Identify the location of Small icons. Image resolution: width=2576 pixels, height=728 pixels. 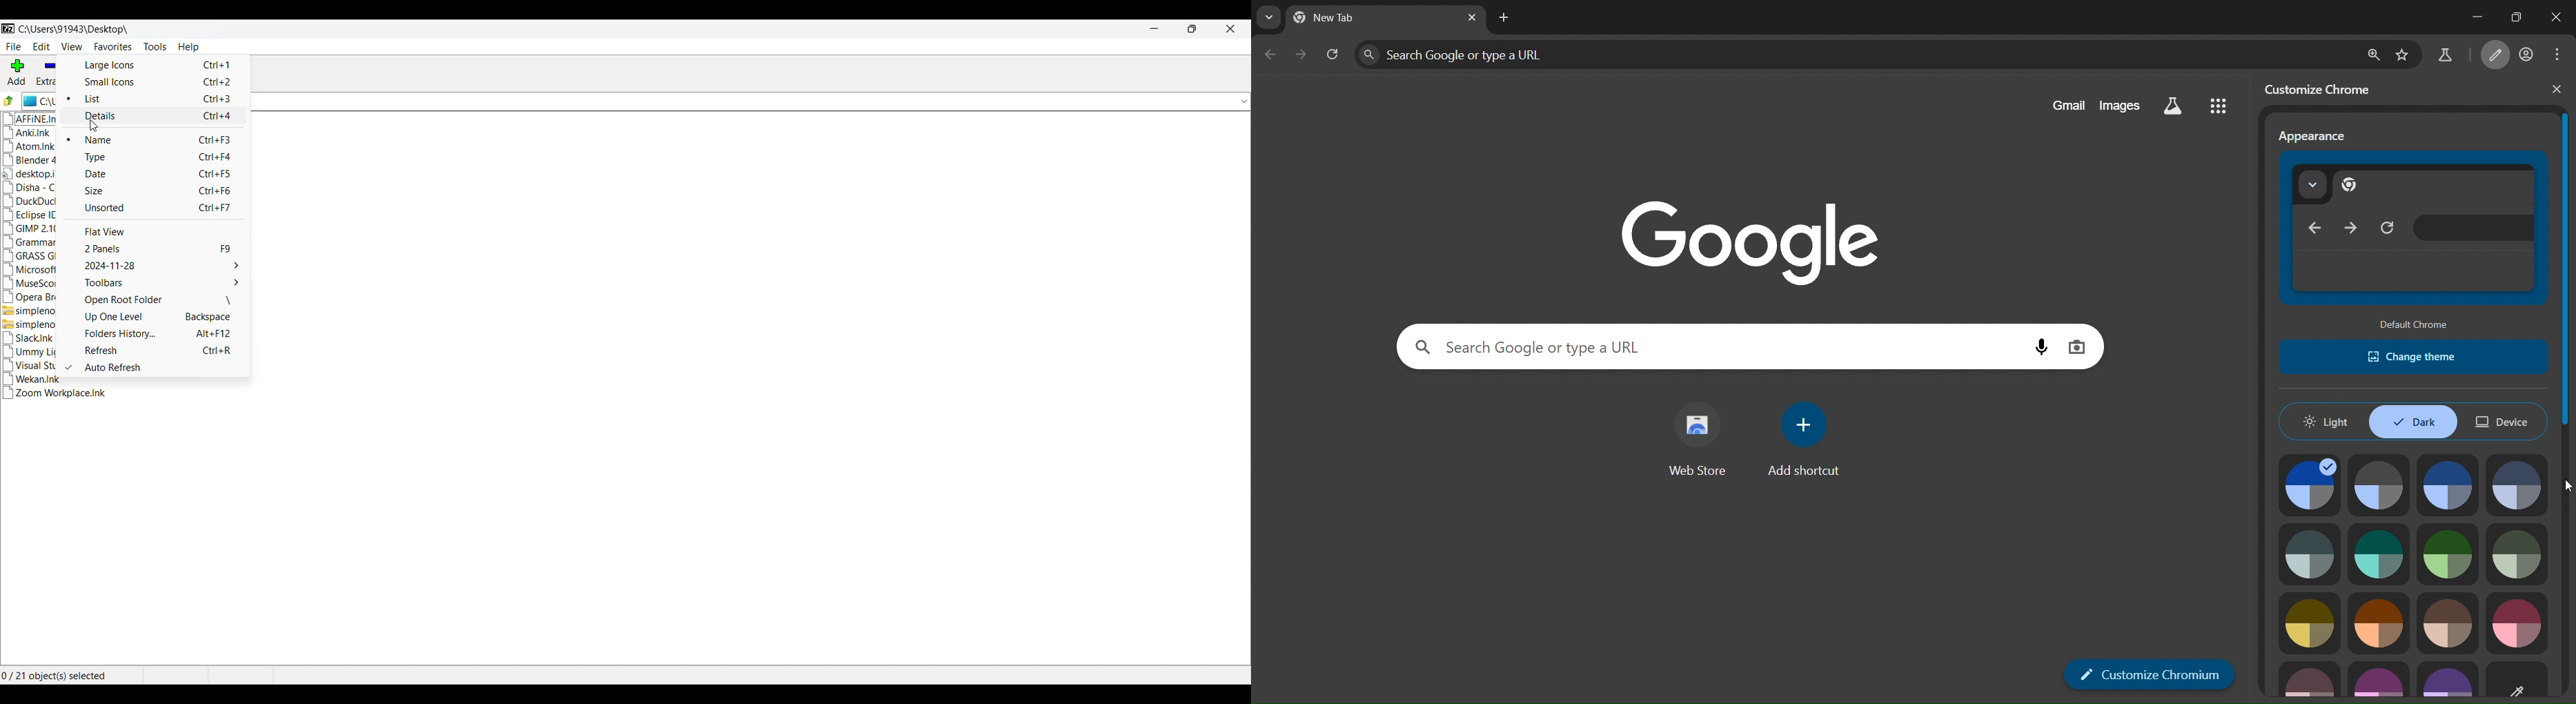
(154, 81).